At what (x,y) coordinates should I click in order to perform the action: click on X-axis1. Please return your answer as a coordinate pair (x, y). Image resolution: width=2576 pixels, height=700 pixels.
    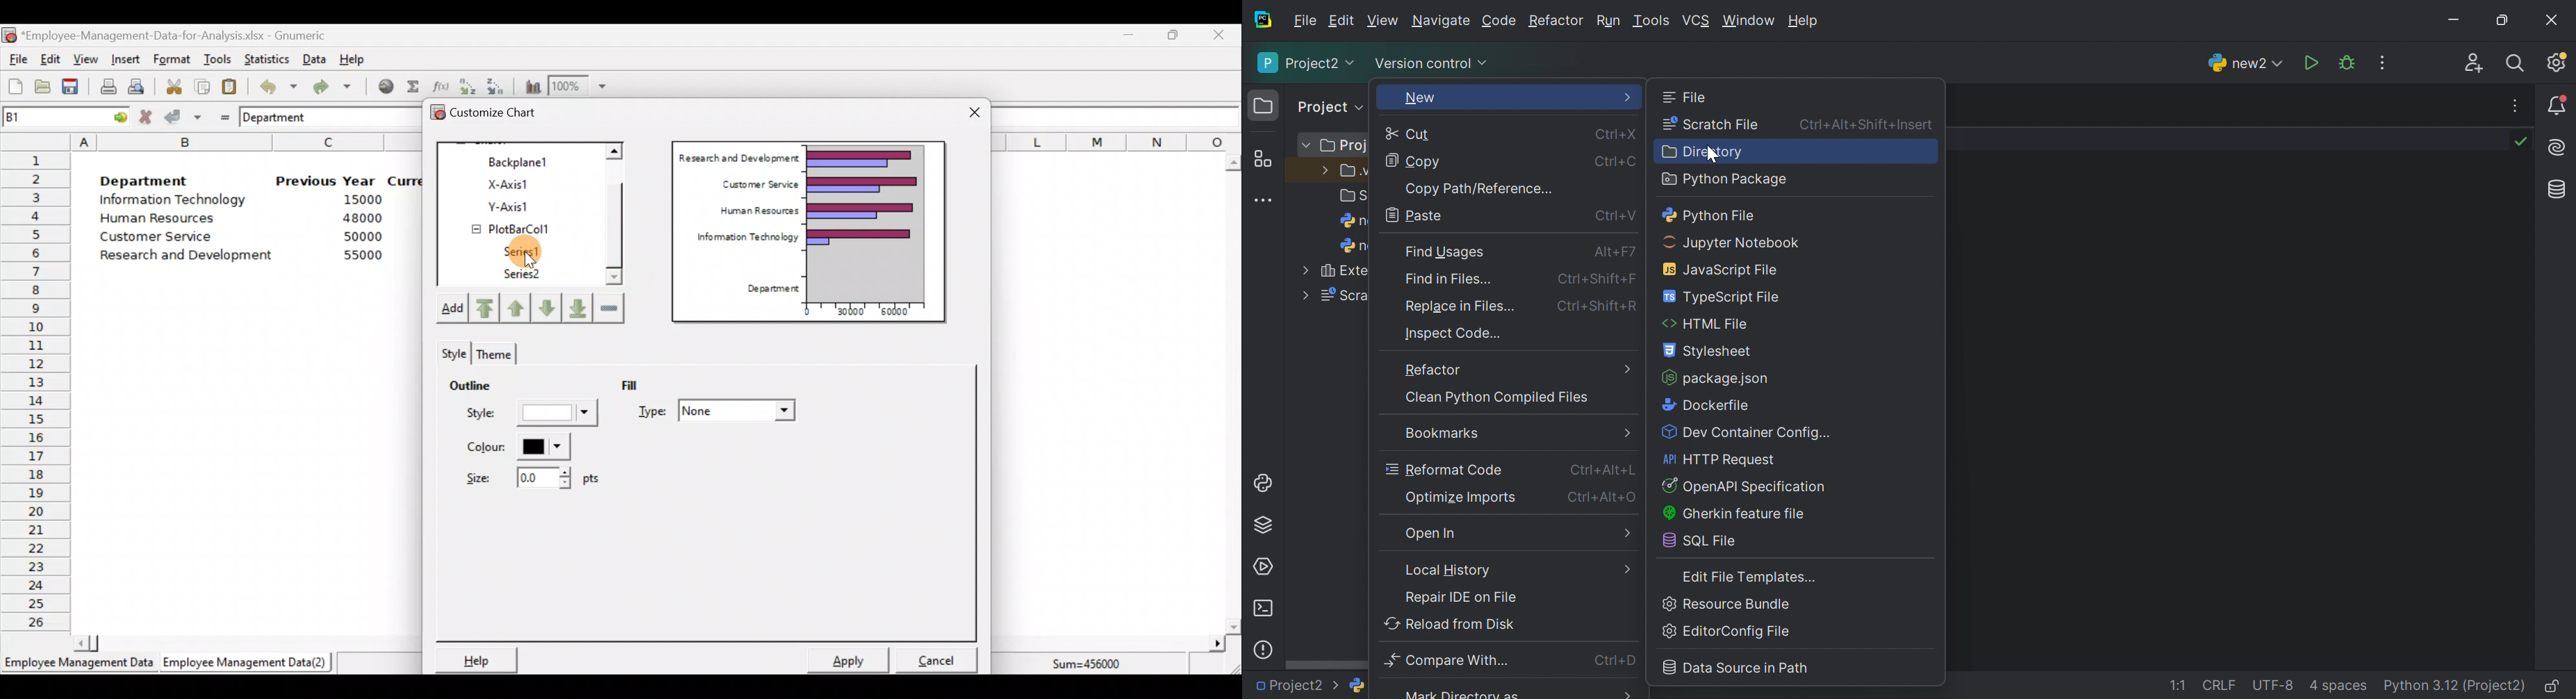
    Looking at the image, I should click on (524, 183).